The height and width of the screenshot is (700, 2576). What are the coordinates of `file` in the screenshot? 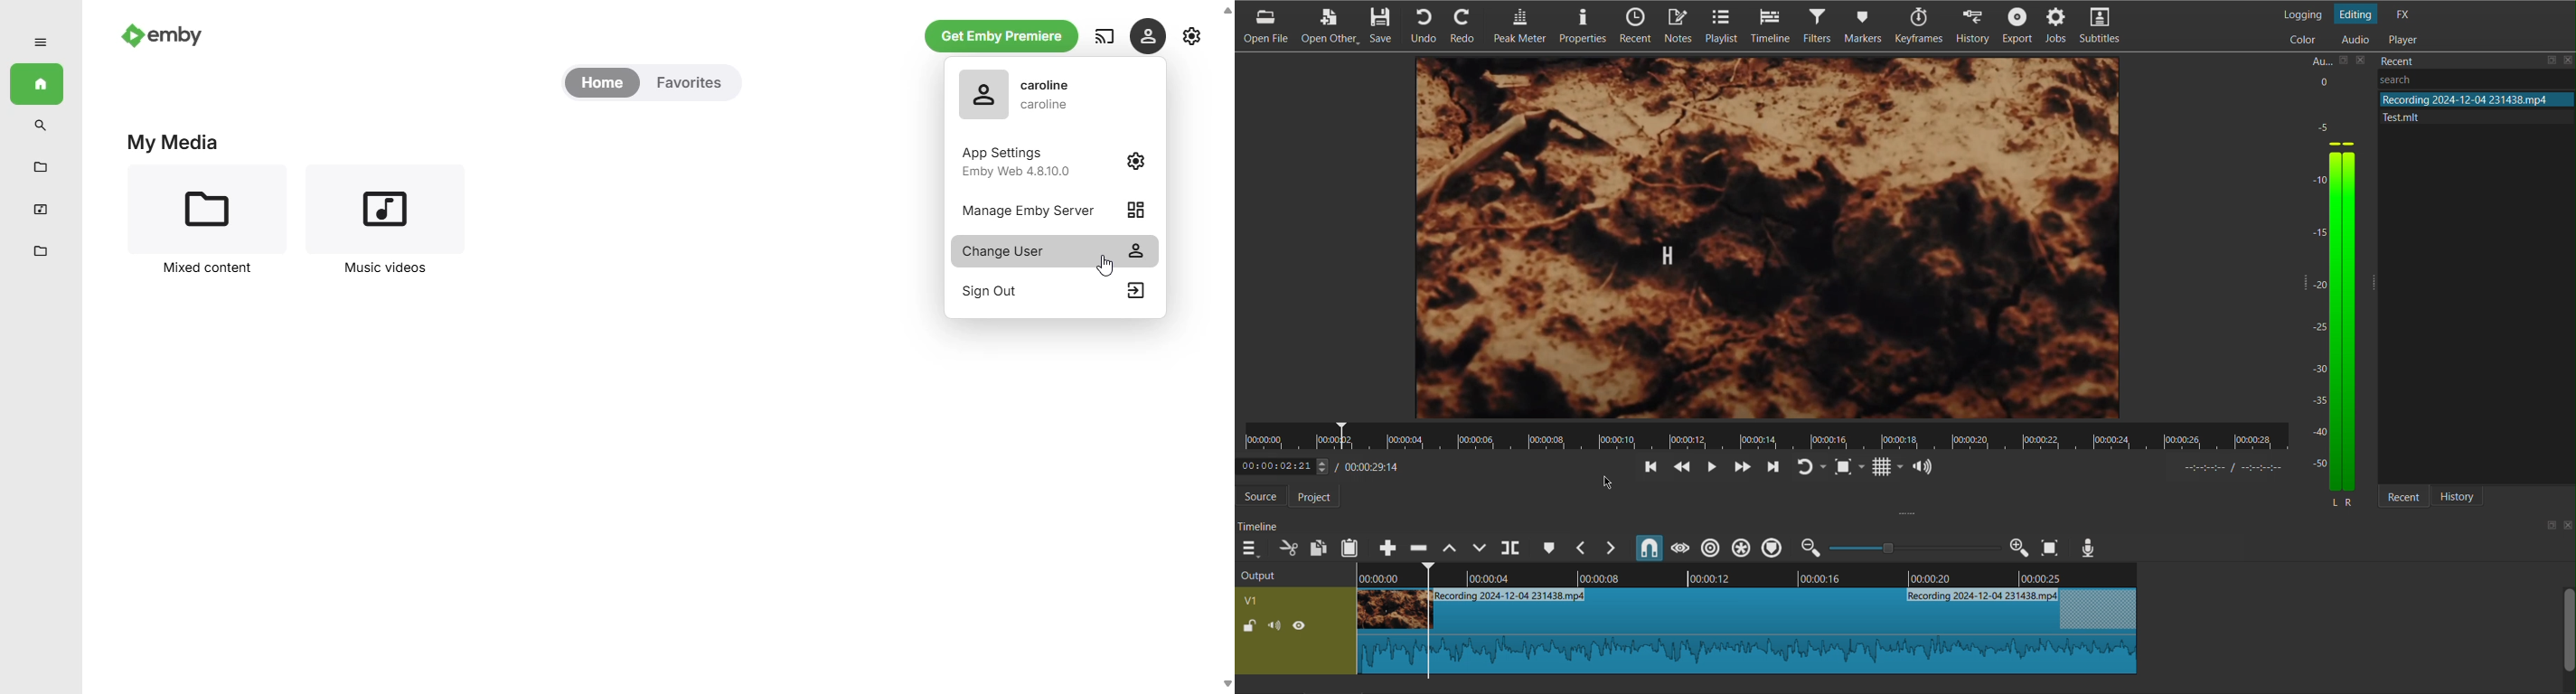 It's located at (2475, 99).